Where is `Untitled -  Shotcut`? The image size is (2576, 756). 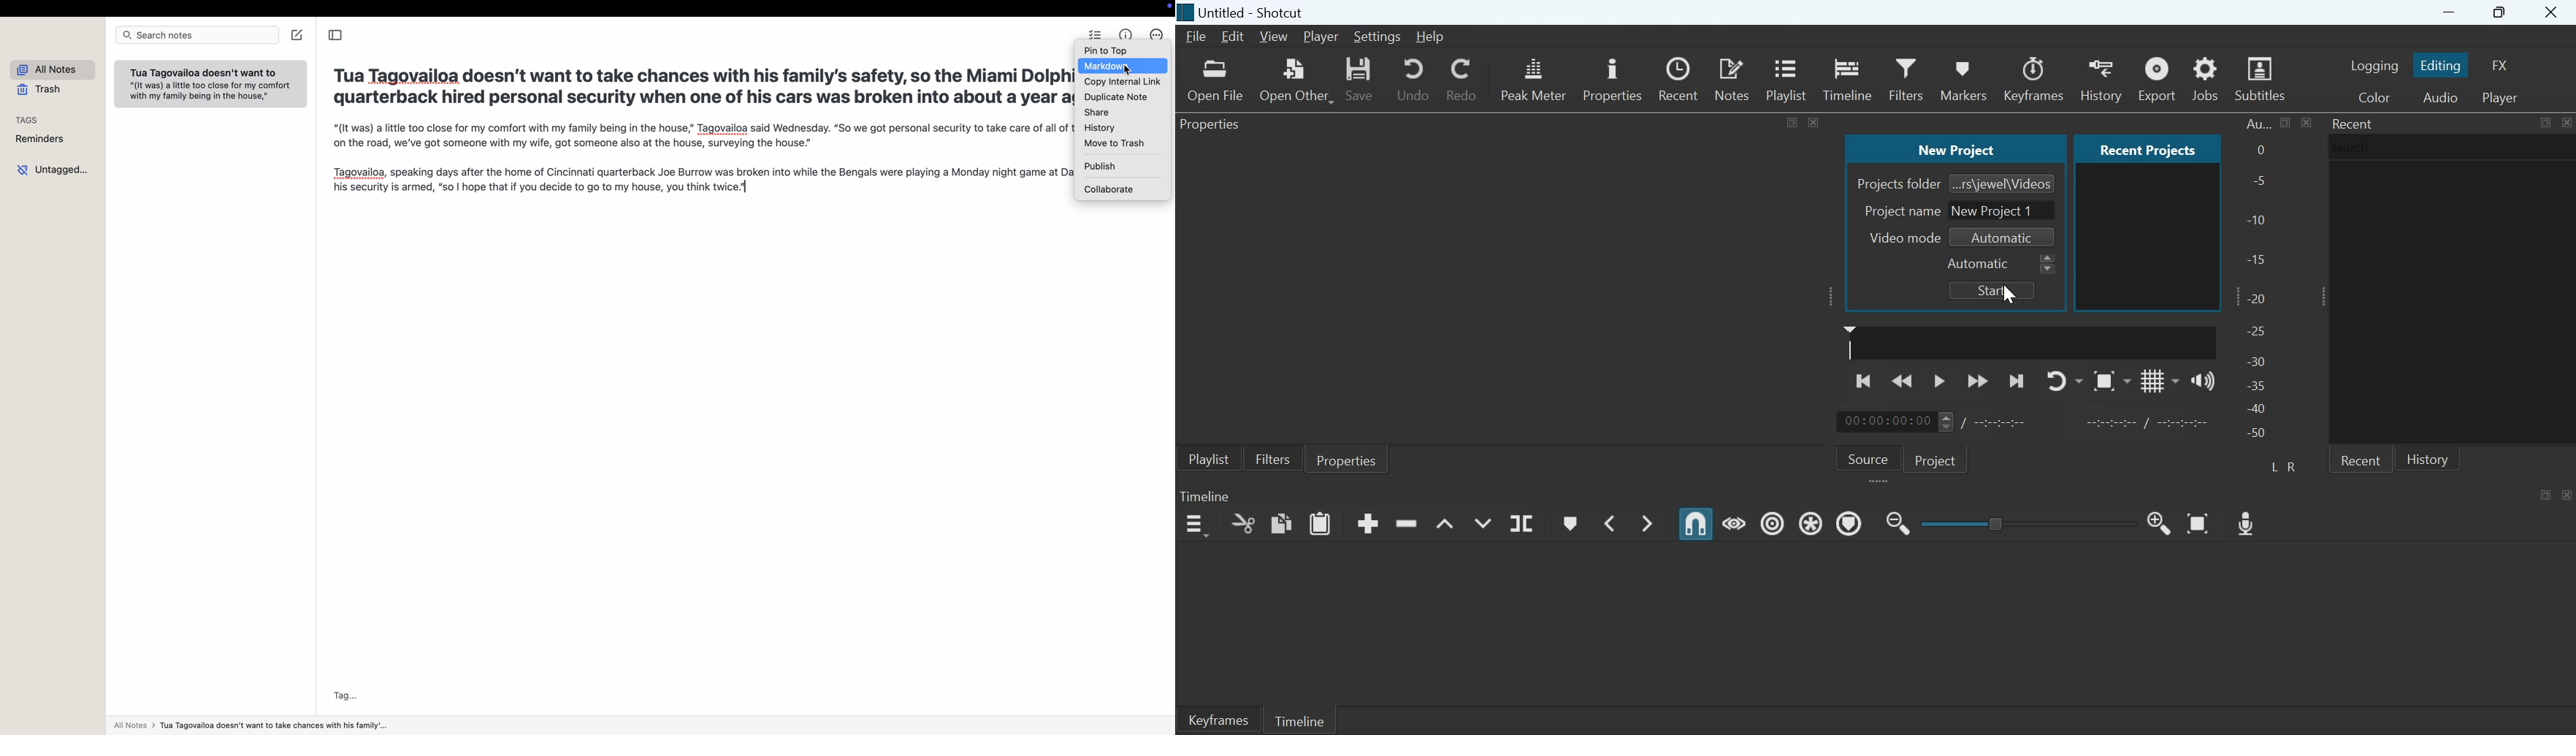
Untitled -  Shotcut is located at coordinates (1255, 13).